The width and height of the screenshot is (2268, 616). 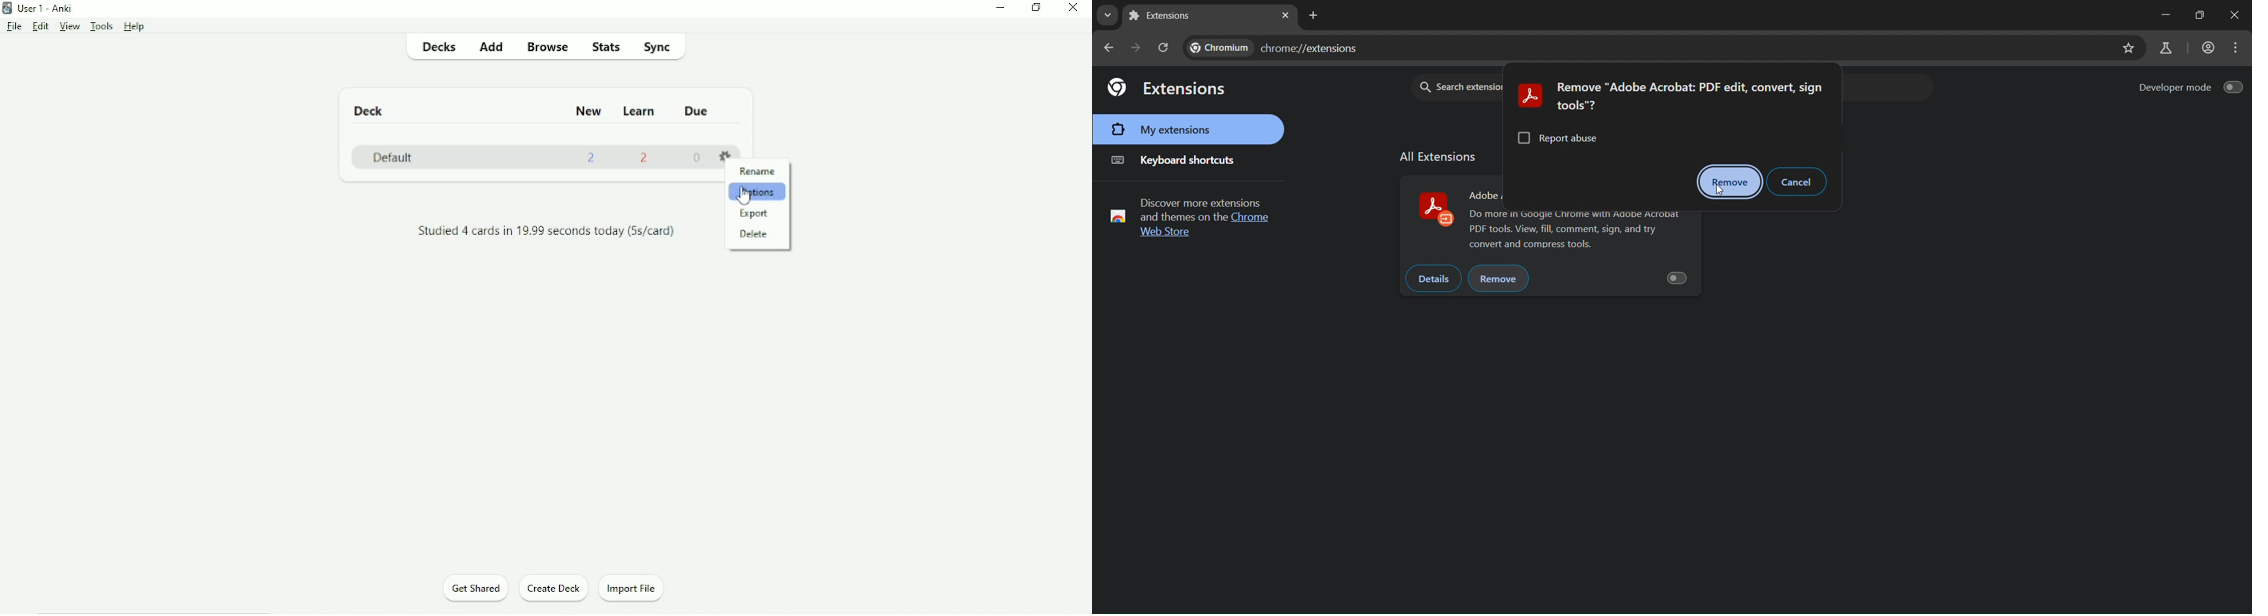 What do you see at coordinates (1313, 16) in the screenshot?
I see `new tab` at bounding box center [1313, 16].